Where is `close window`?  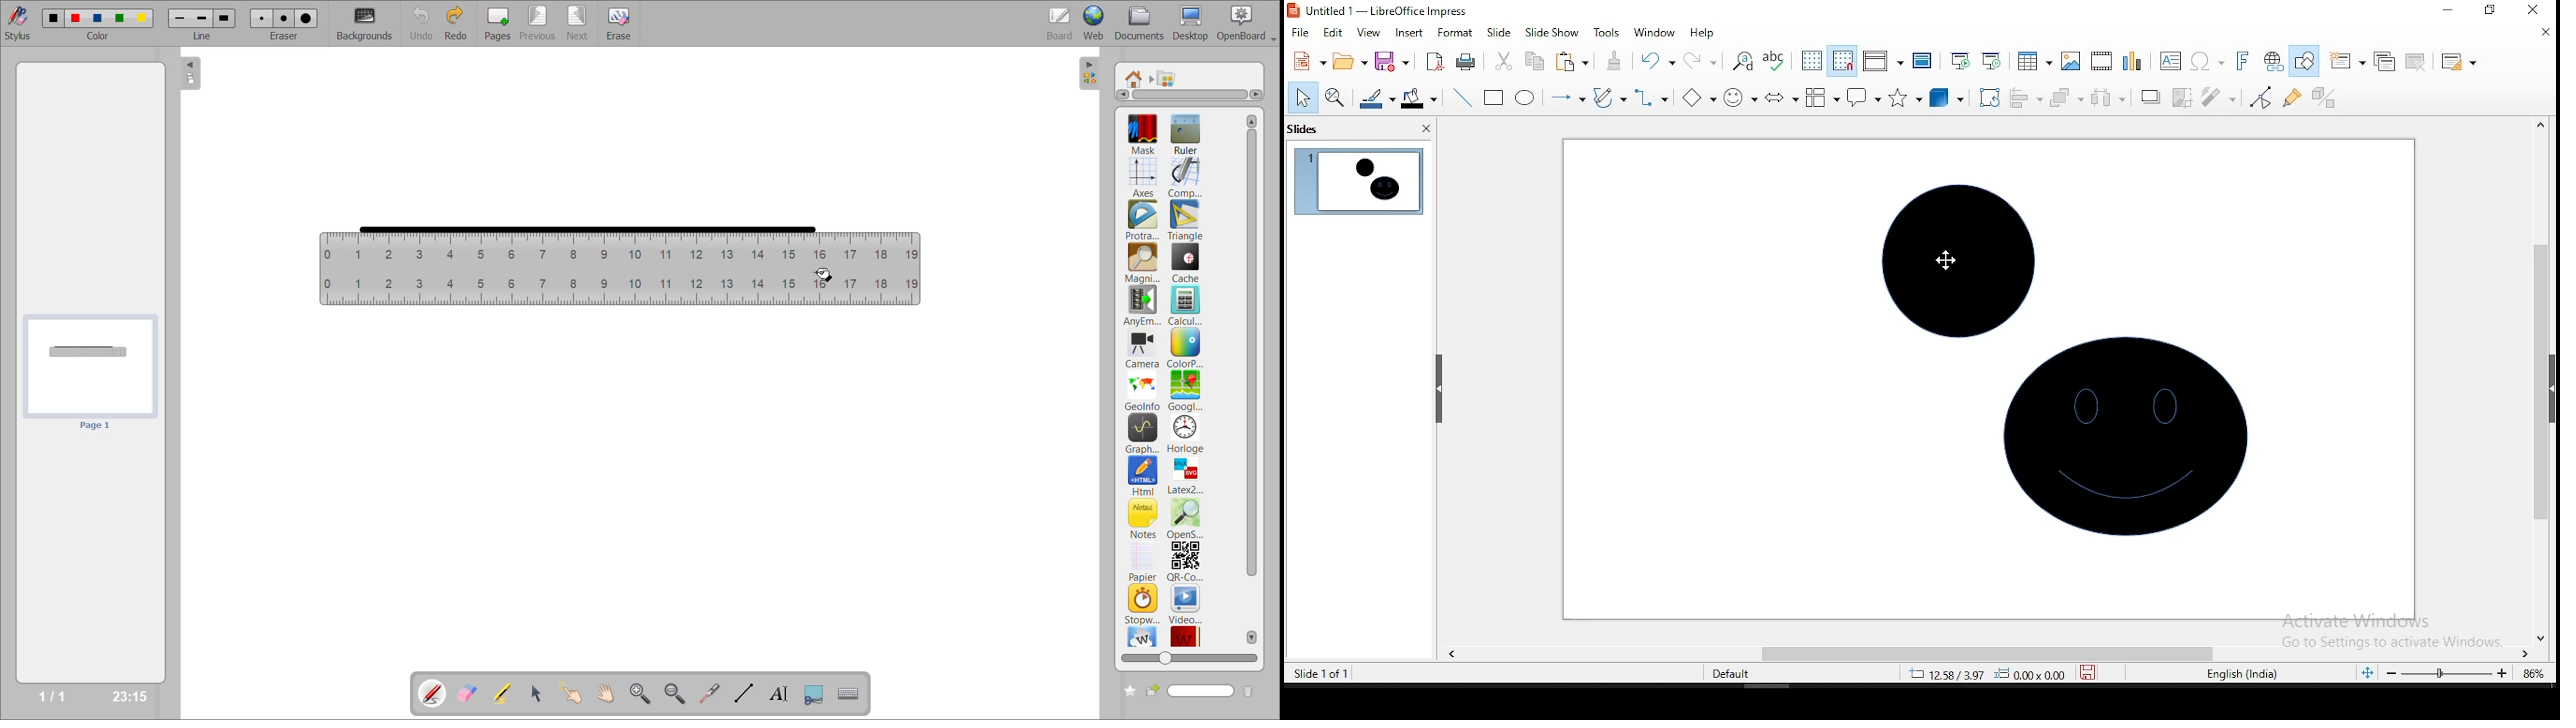
close window is located at coordinates (2540, 11).